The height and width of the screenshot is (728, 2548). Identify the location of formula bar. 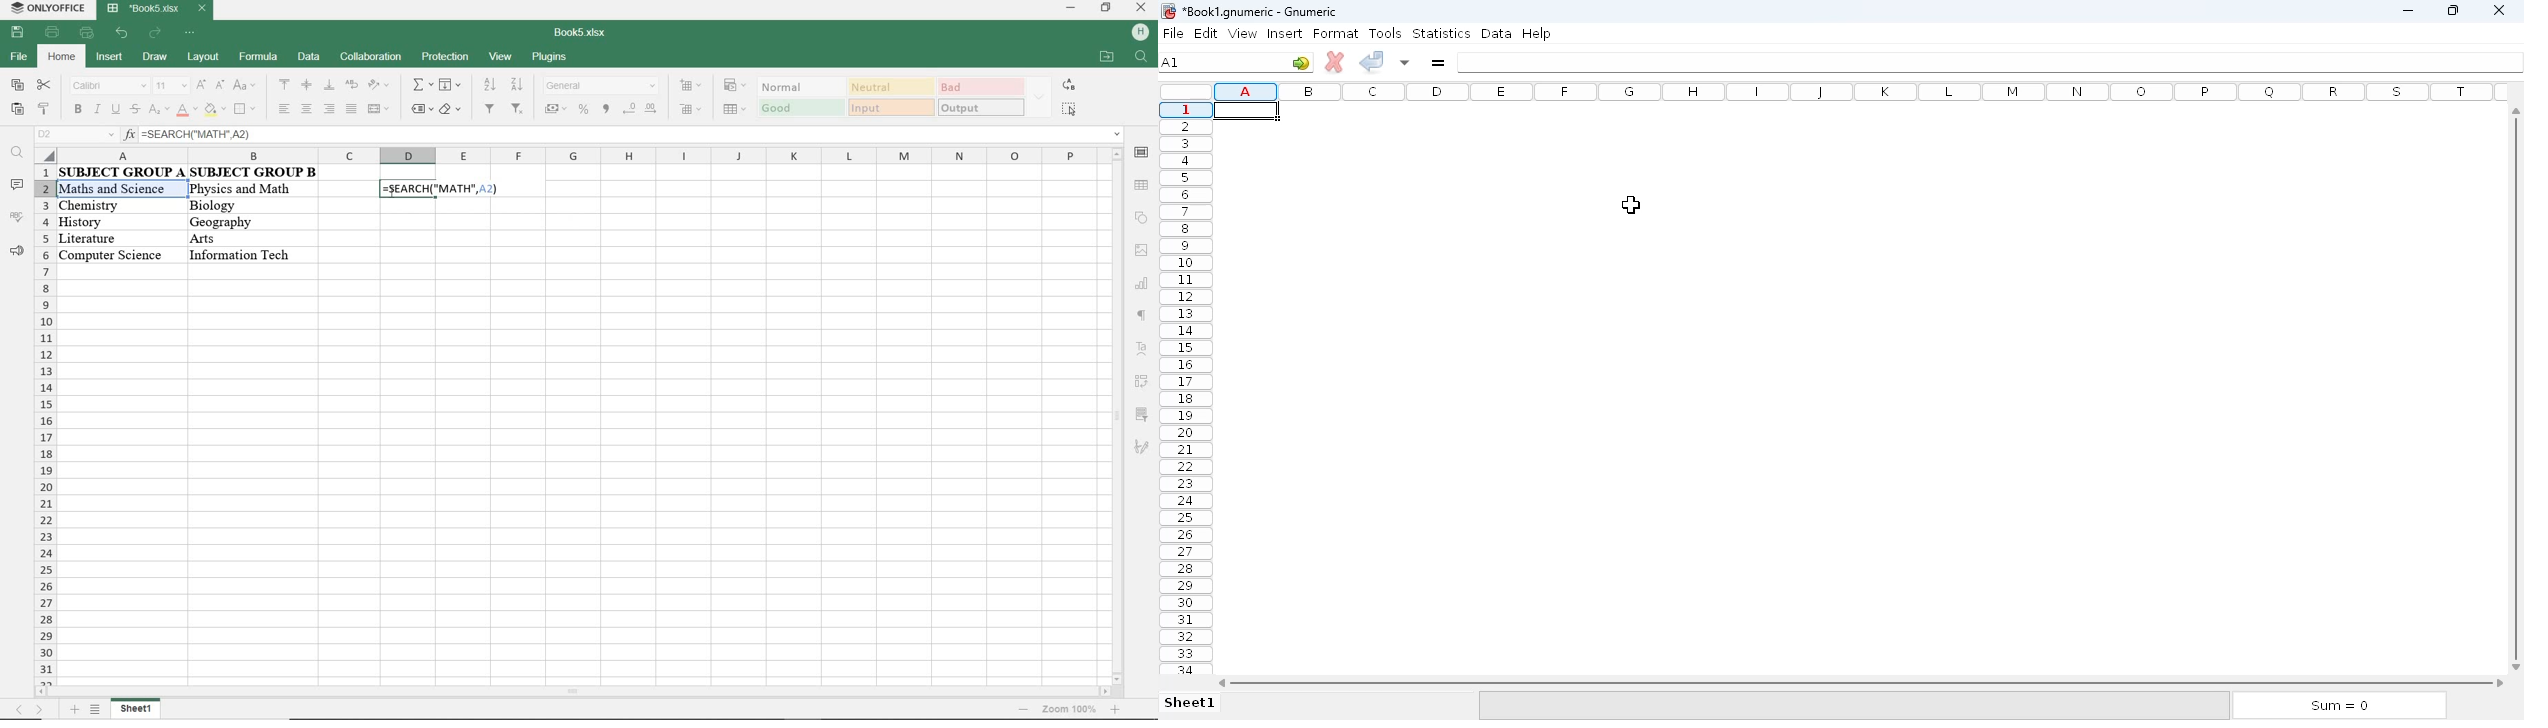
(1991, 63).